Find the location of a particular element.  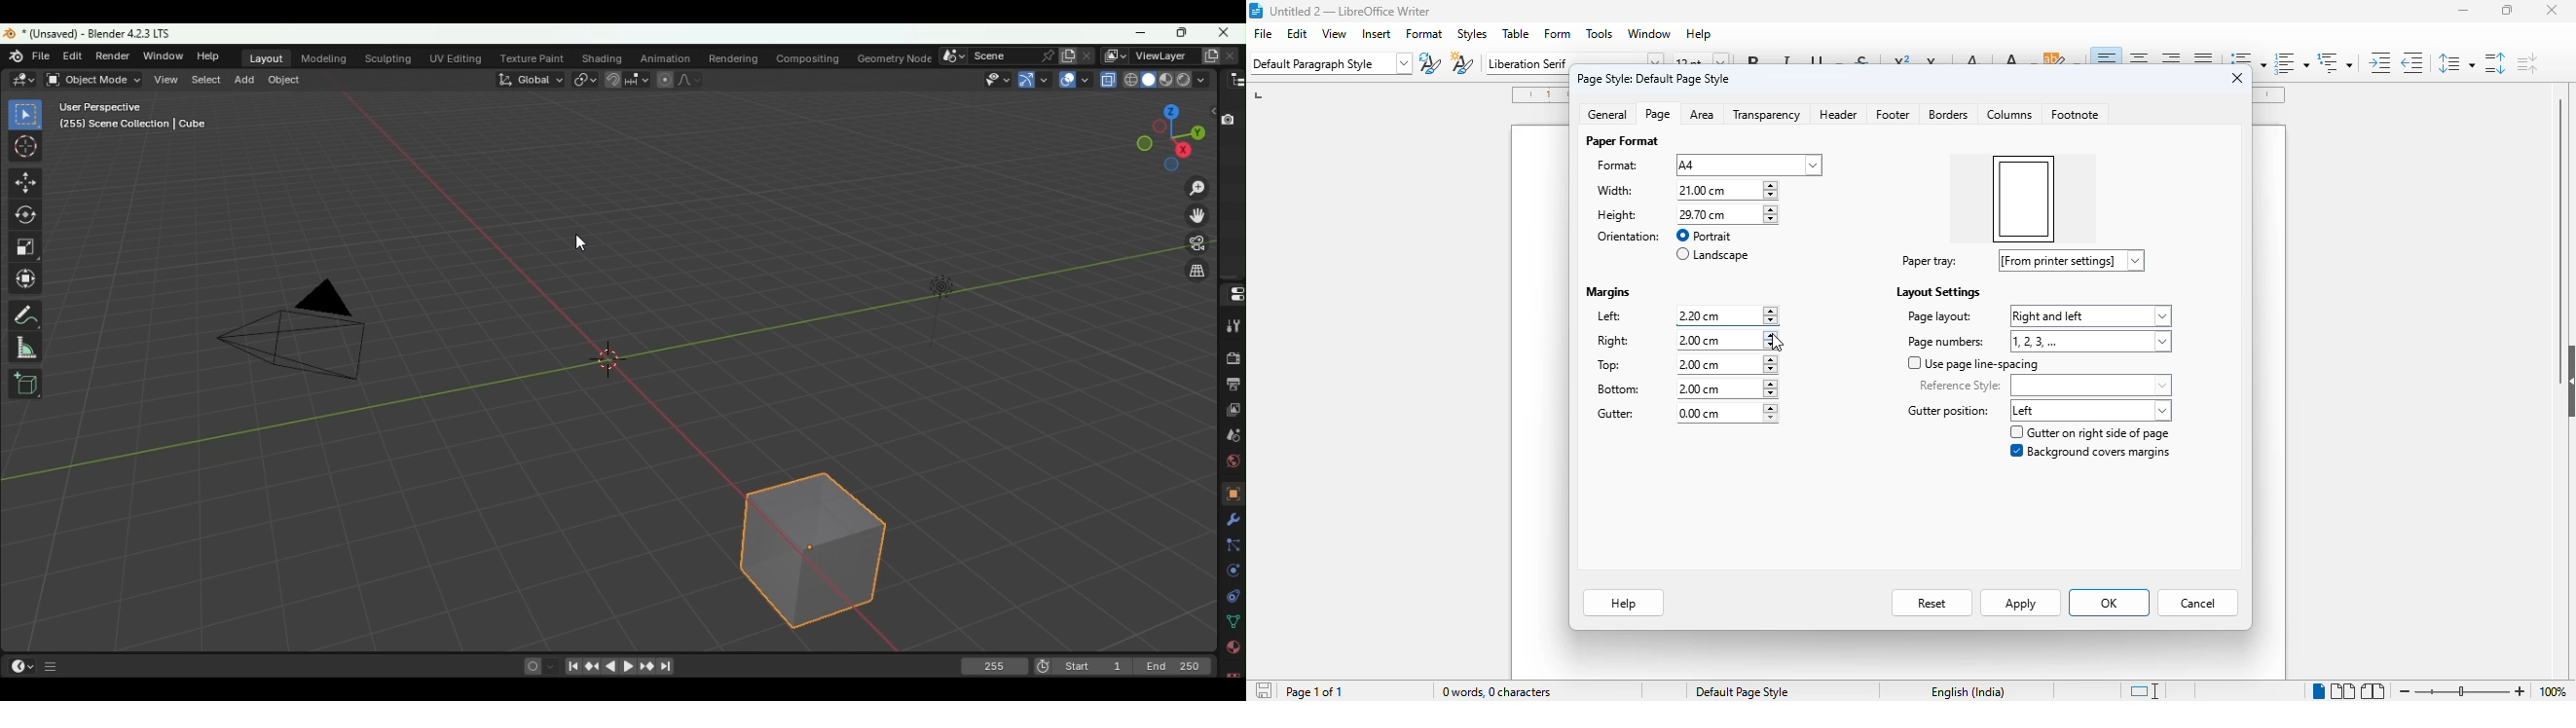

height: 29.70 cm is located at coordinates (1620, 214).